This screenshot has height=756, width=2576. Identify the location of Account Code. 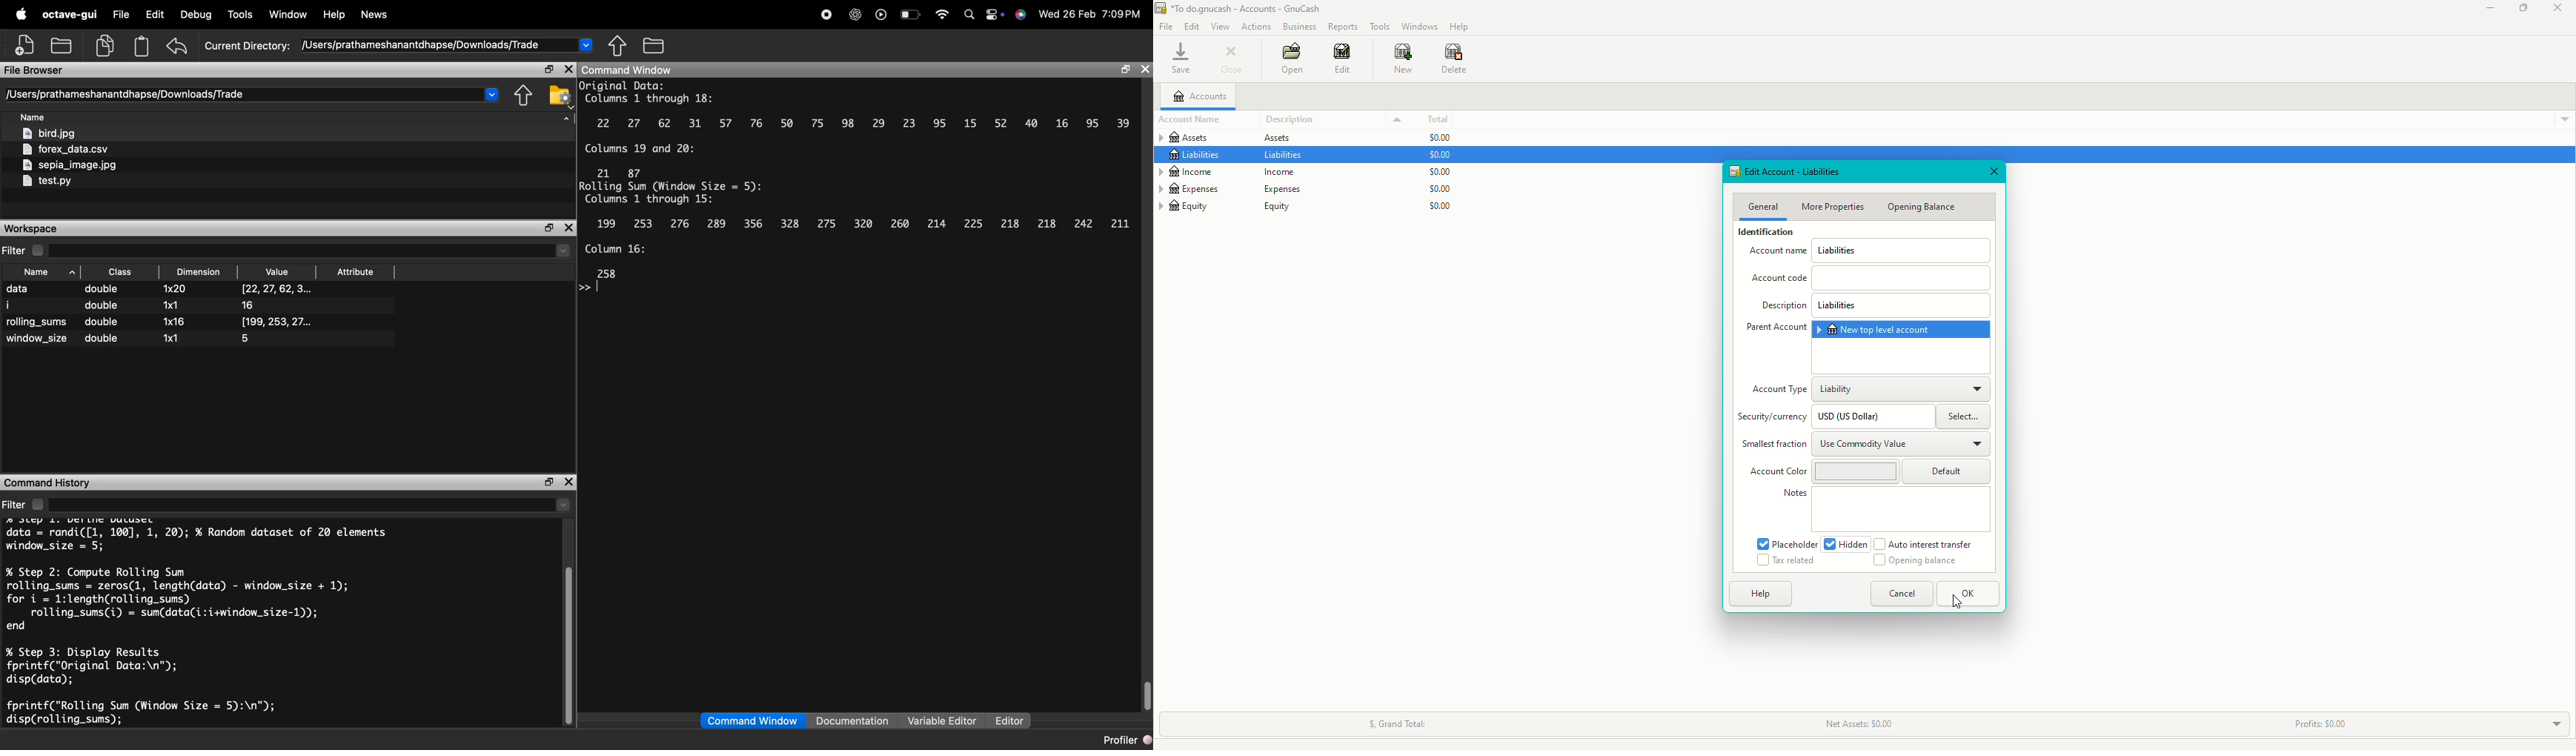
(1869, 279).